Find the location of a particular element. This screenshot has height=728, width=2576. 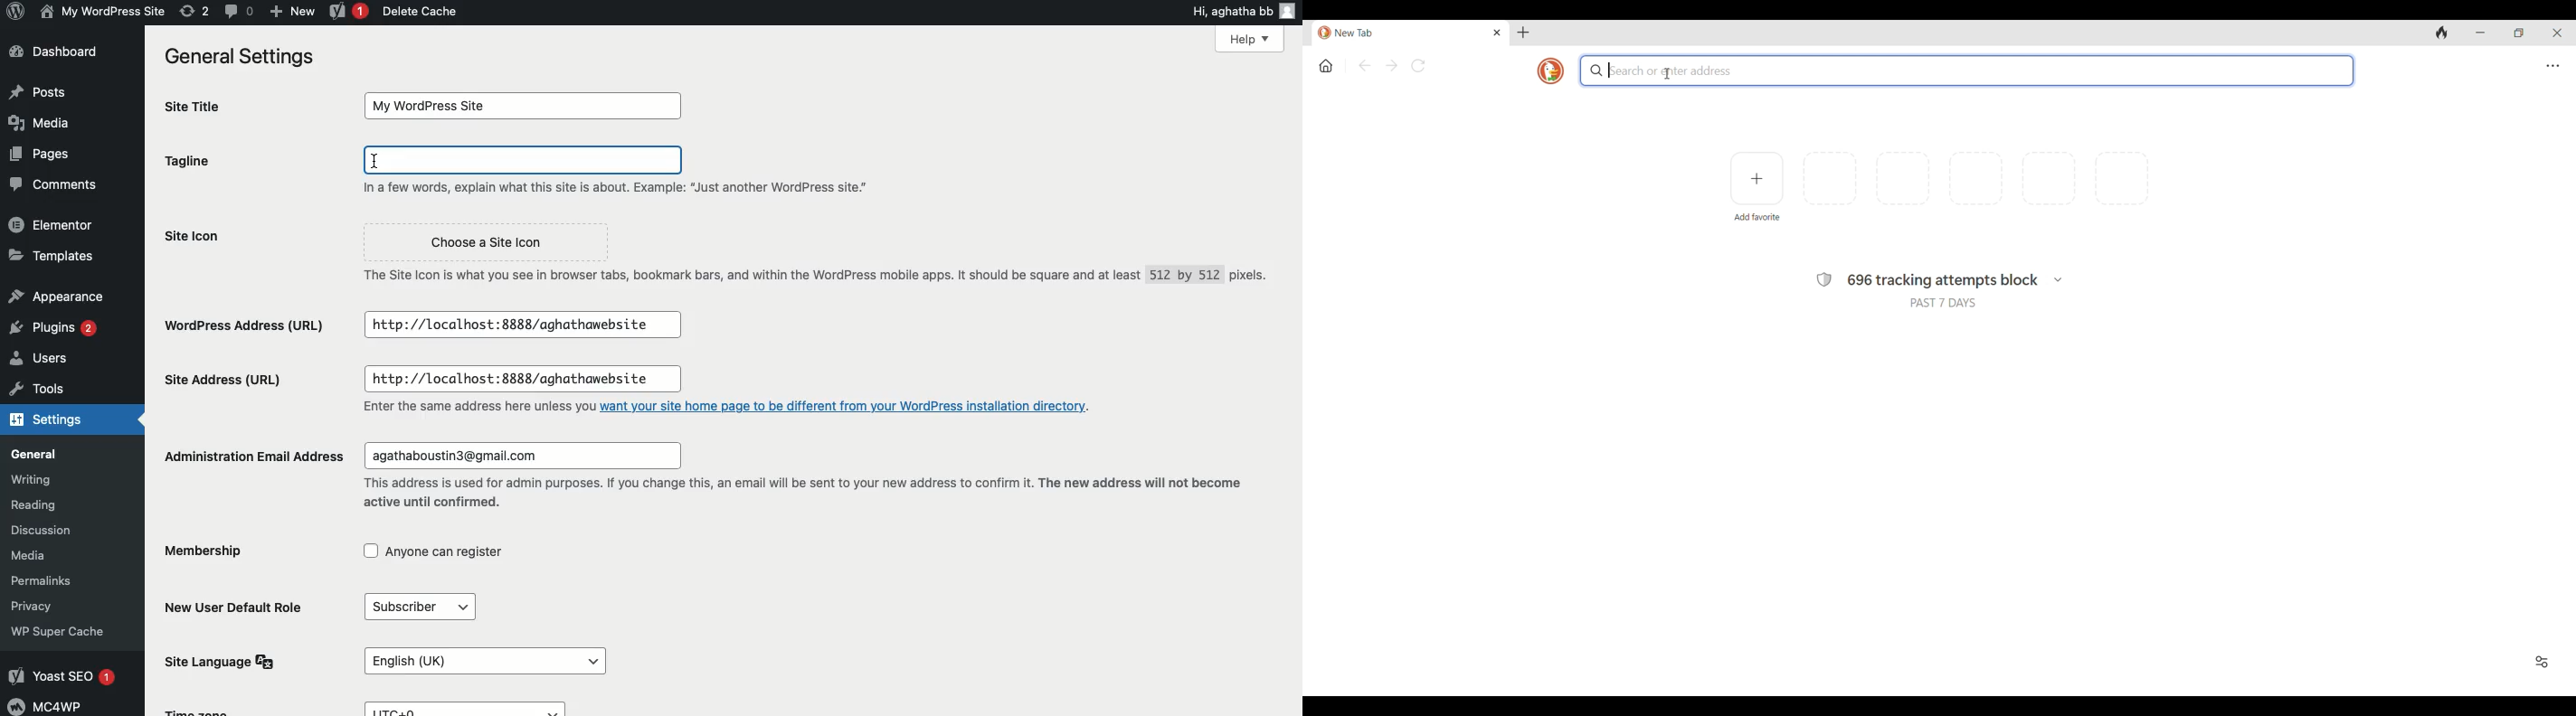

The Site Icon is what you see in browser tabs, bookmark bars, and within the WordPress mobile apps. It should be square and at least 512 by 512 pixels. is located at coordinates (807, 274).